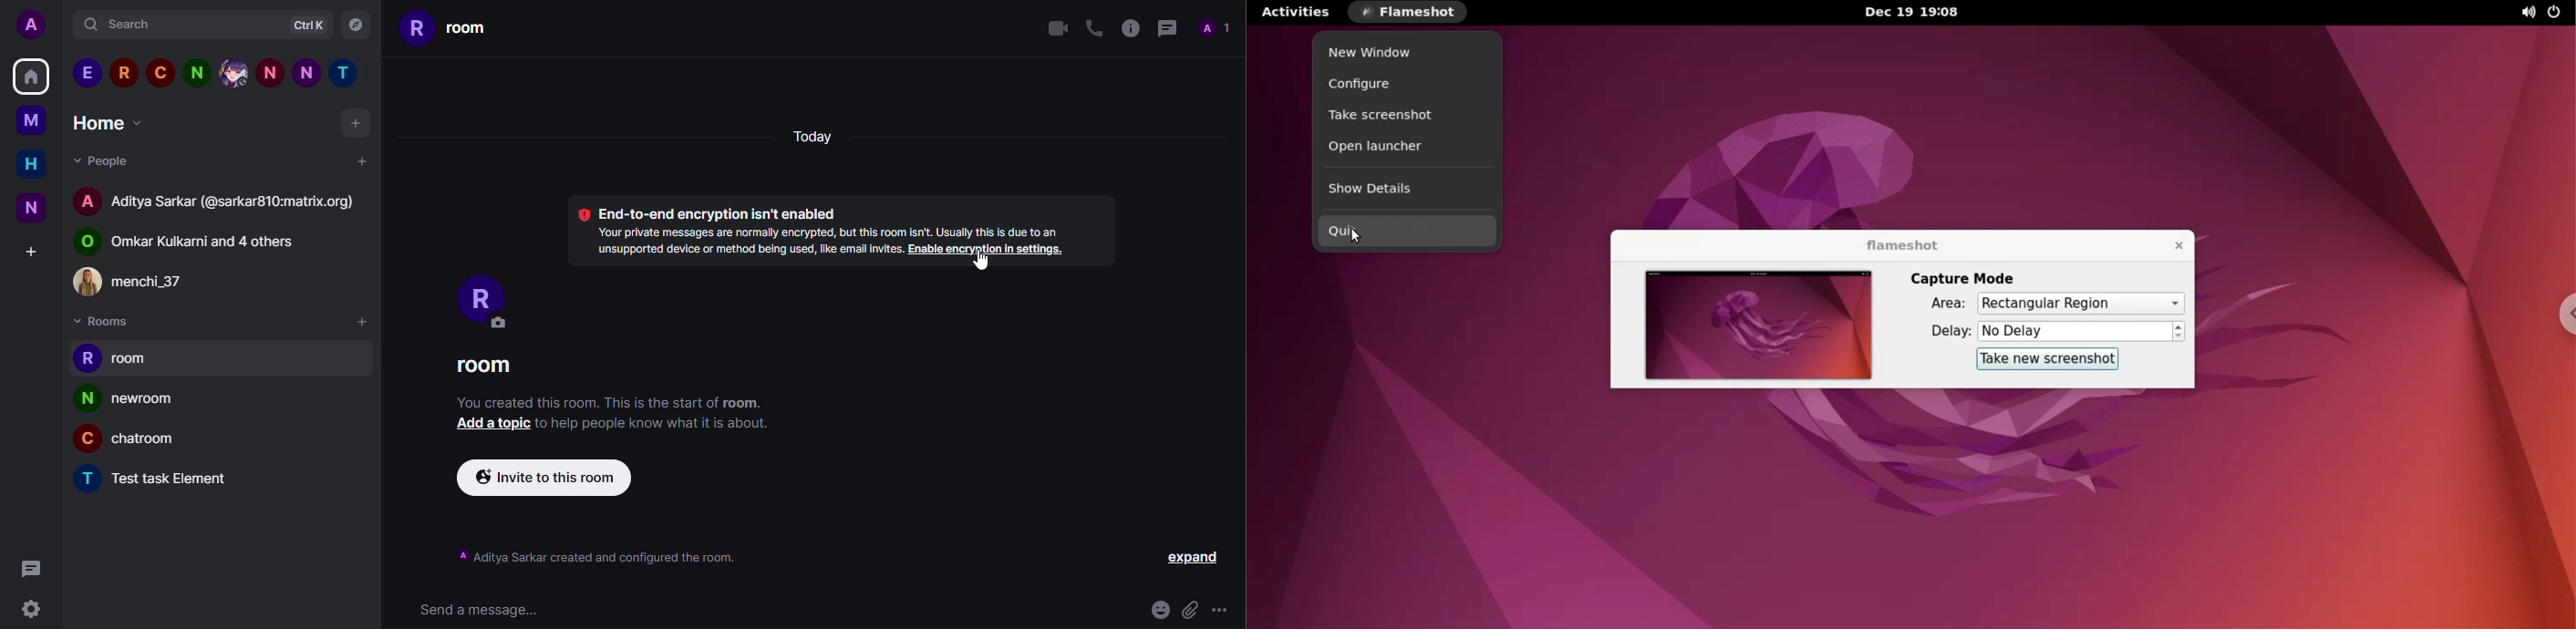 The width and height of the screenshot is (2576, 644). Describe the element at coordinates (32, 252) in the screenshot. I see `create a space` at that location.